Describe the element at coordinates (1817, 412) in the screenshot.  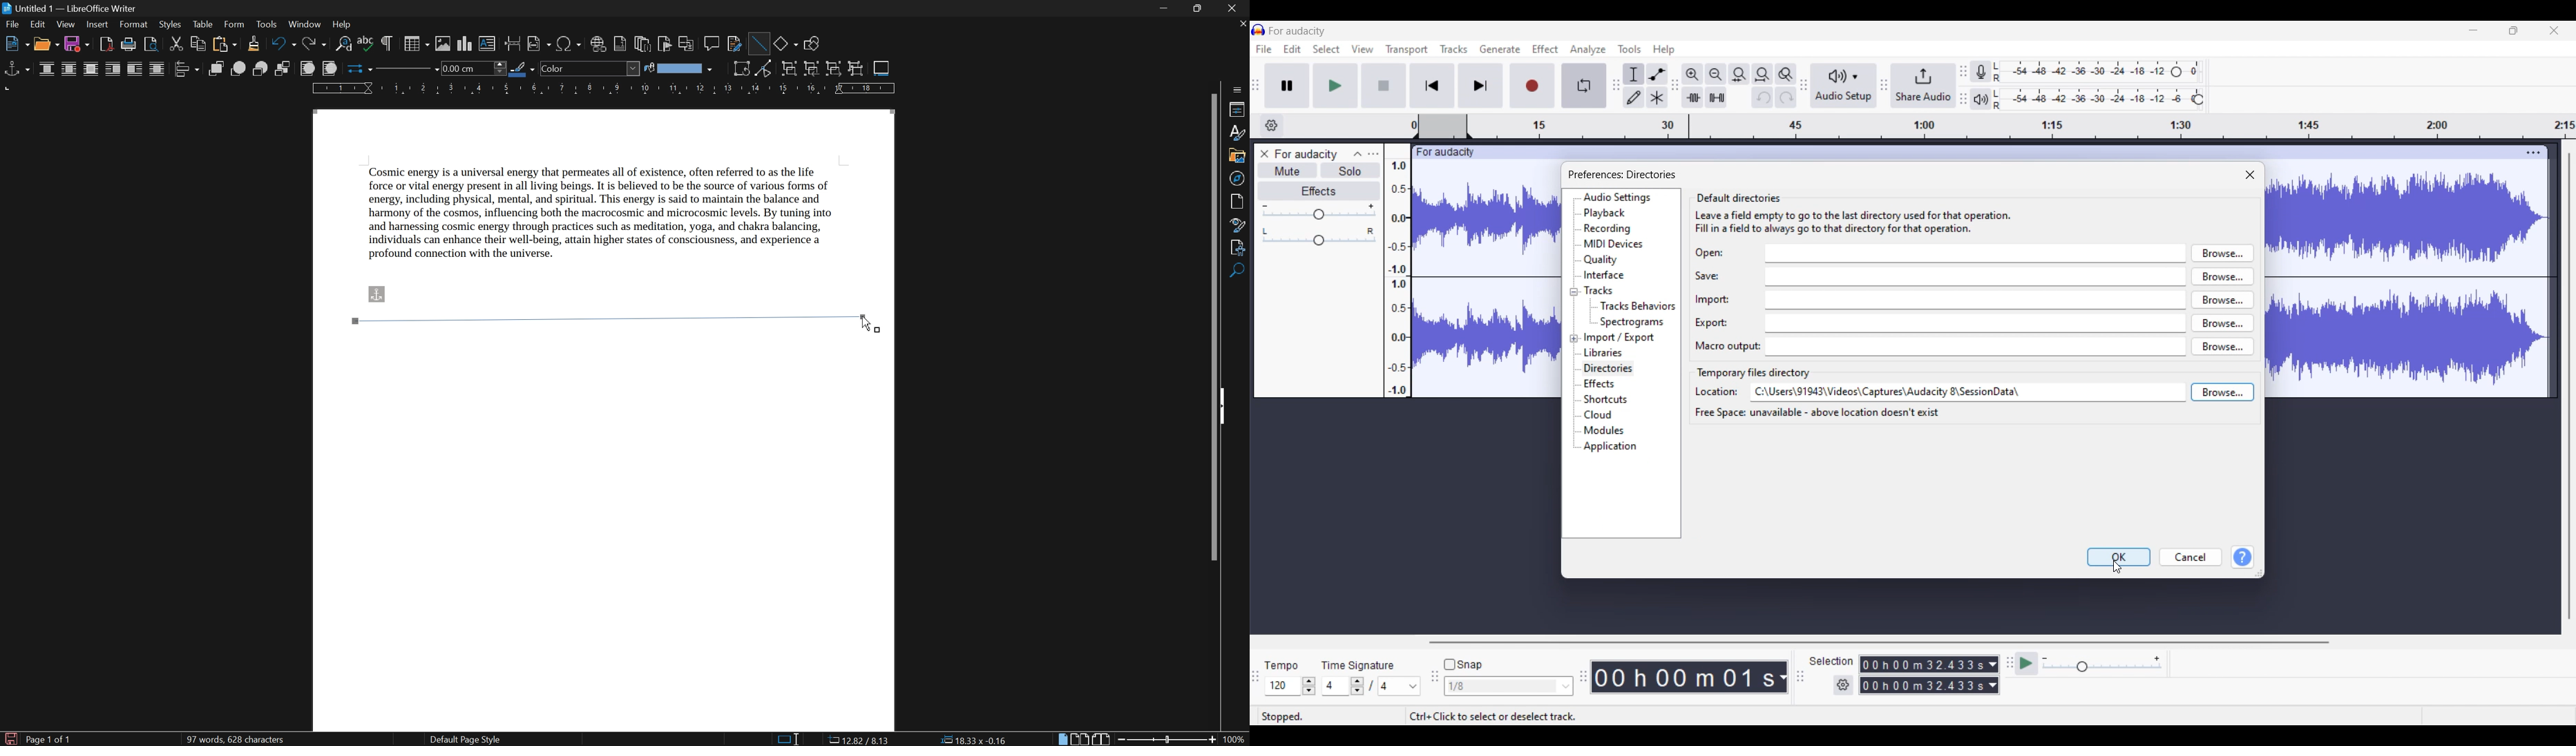
I see `free space unavailable -  above location doesn't exist` at that location.